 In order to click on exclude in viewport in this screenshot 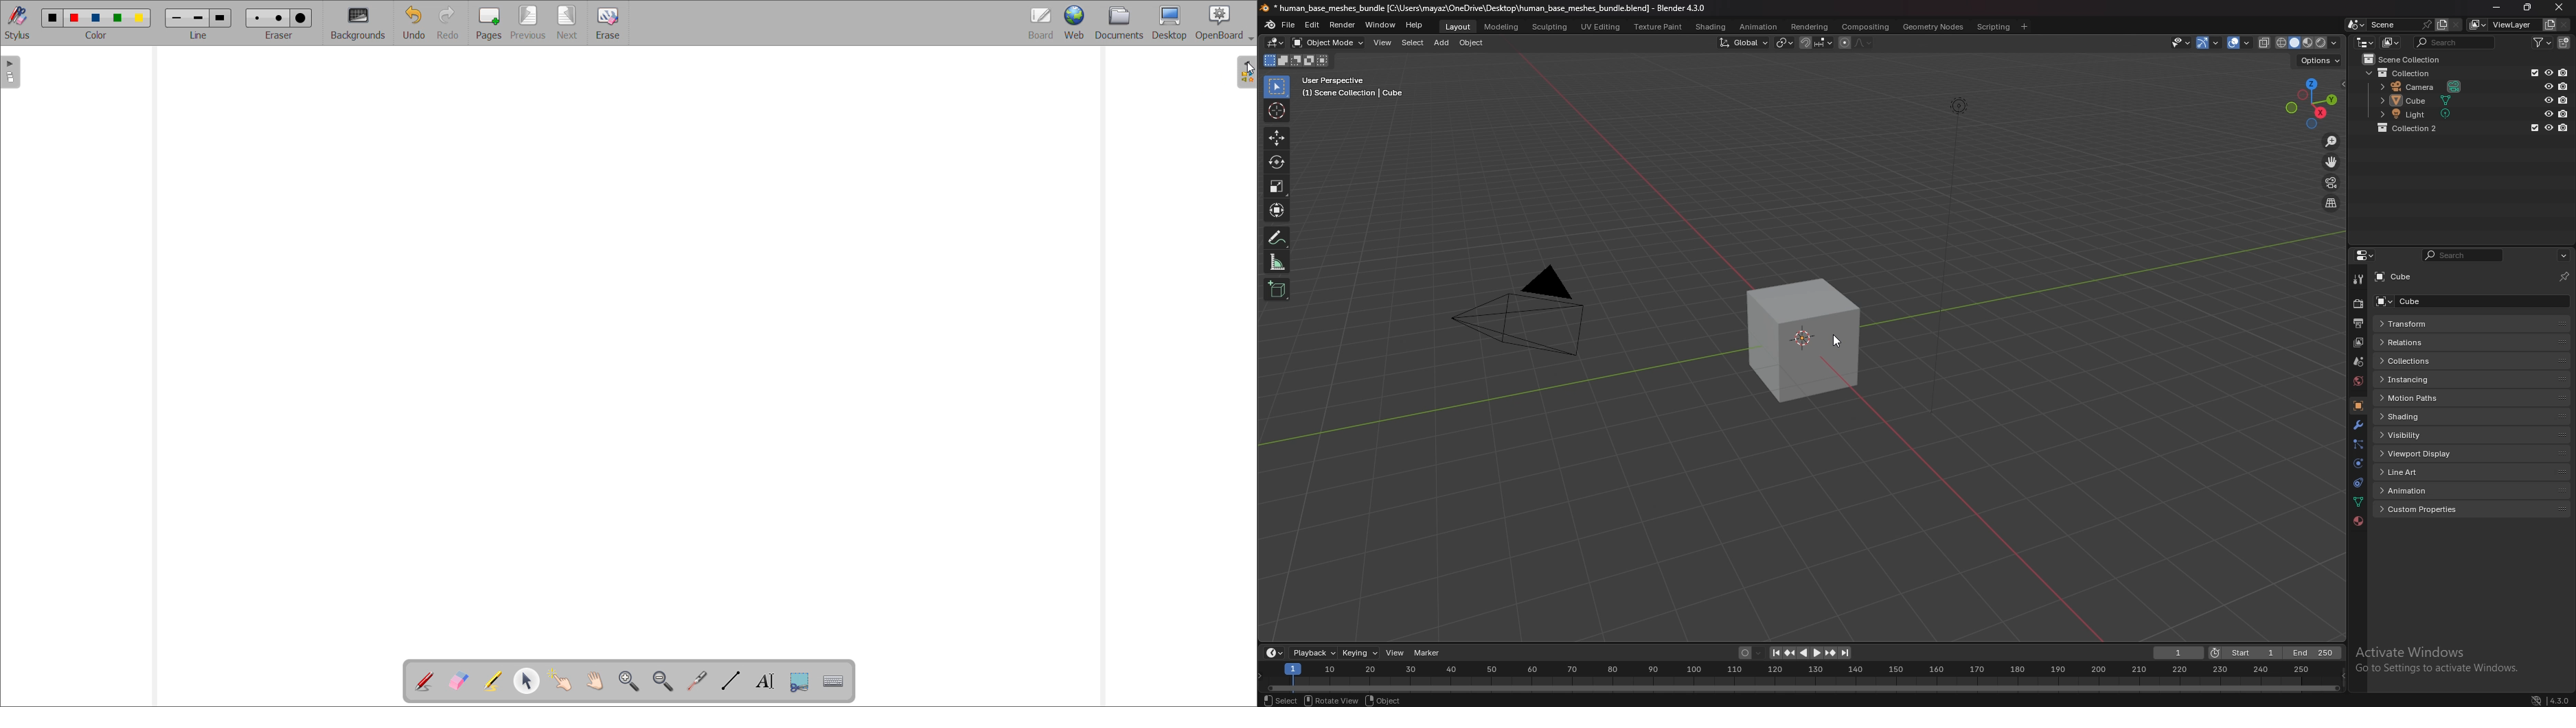, I will do `click(2533, 72)`.